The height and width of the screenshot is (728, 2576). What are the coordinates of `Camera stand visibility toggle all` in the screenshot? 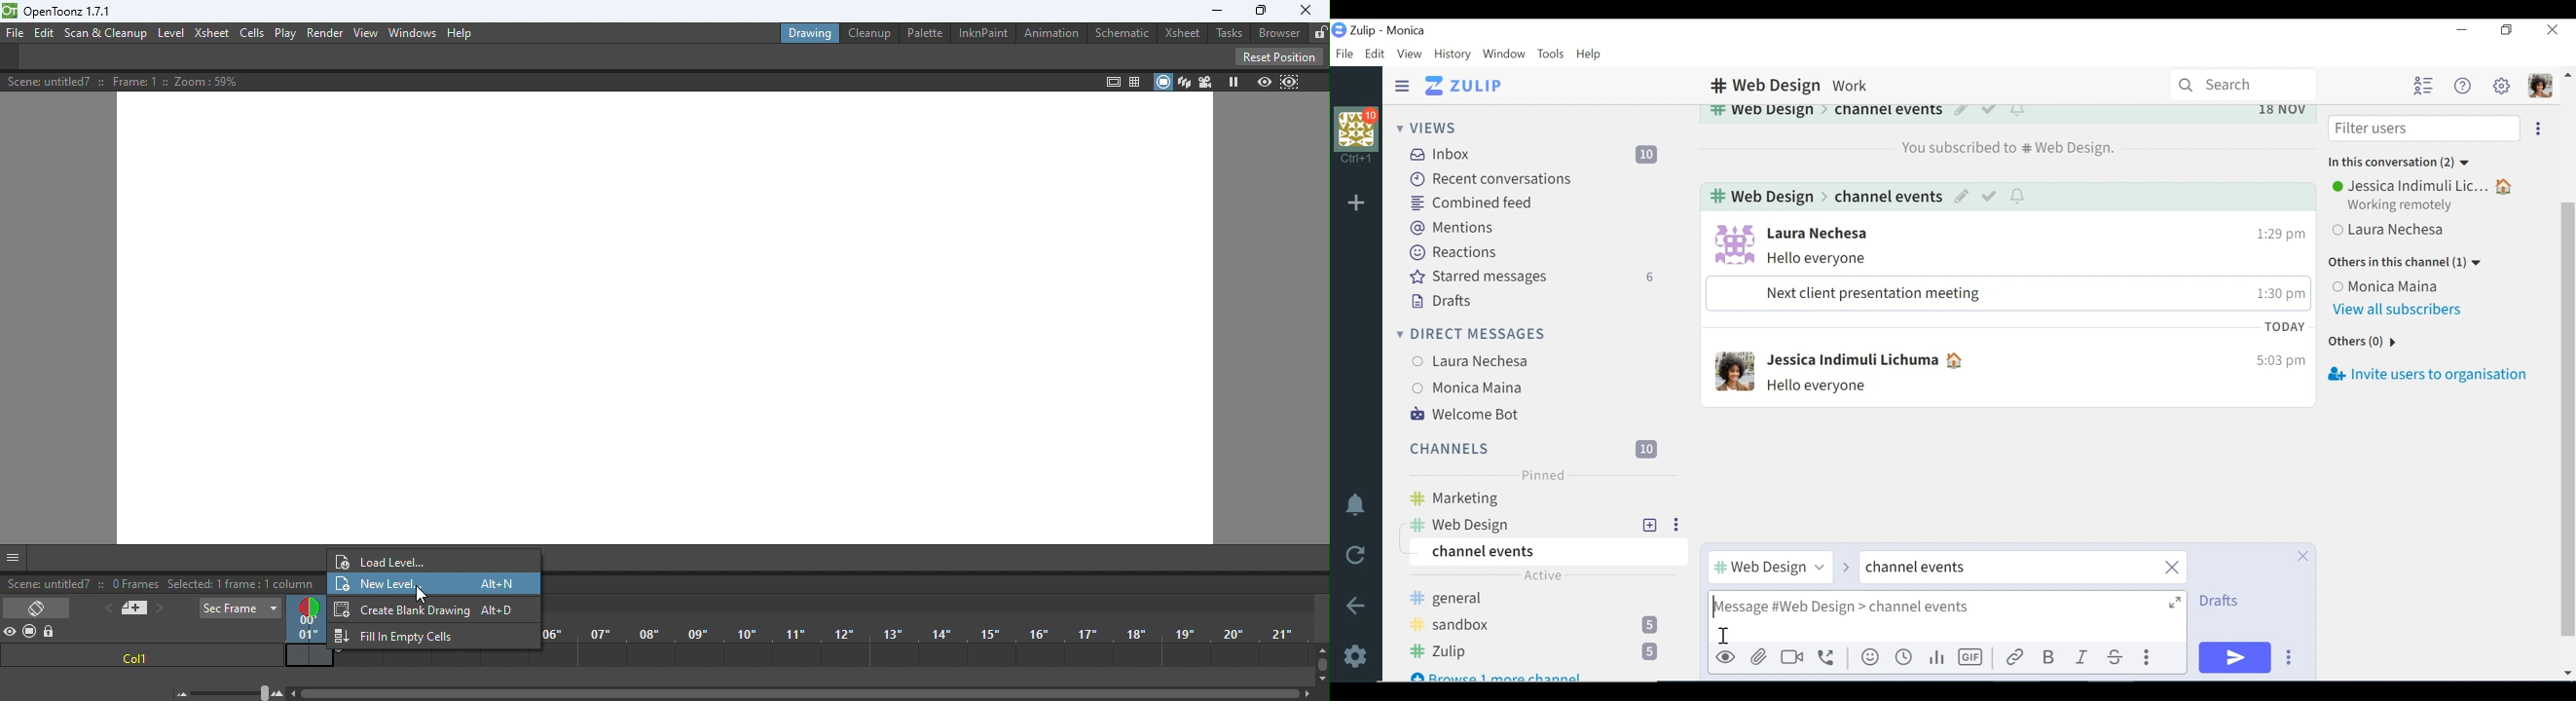 It's located at (31, 632).